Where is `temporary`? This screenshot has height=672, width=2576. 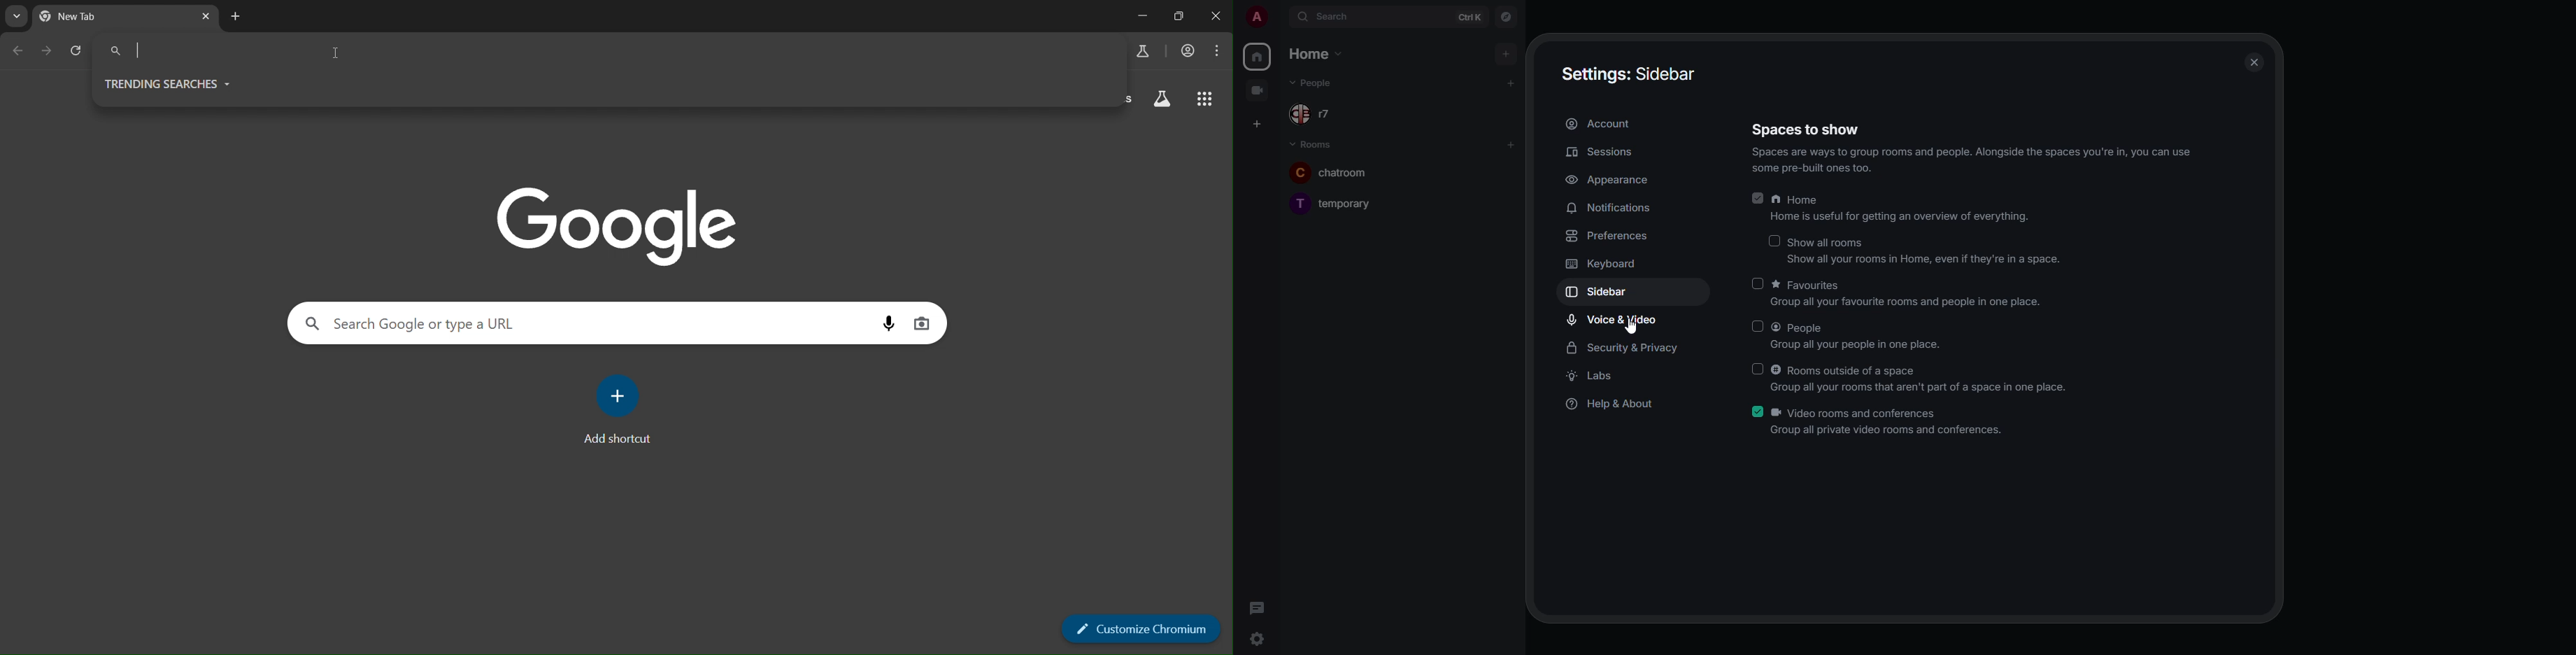 temporary is located at coordinates (1335, 202).